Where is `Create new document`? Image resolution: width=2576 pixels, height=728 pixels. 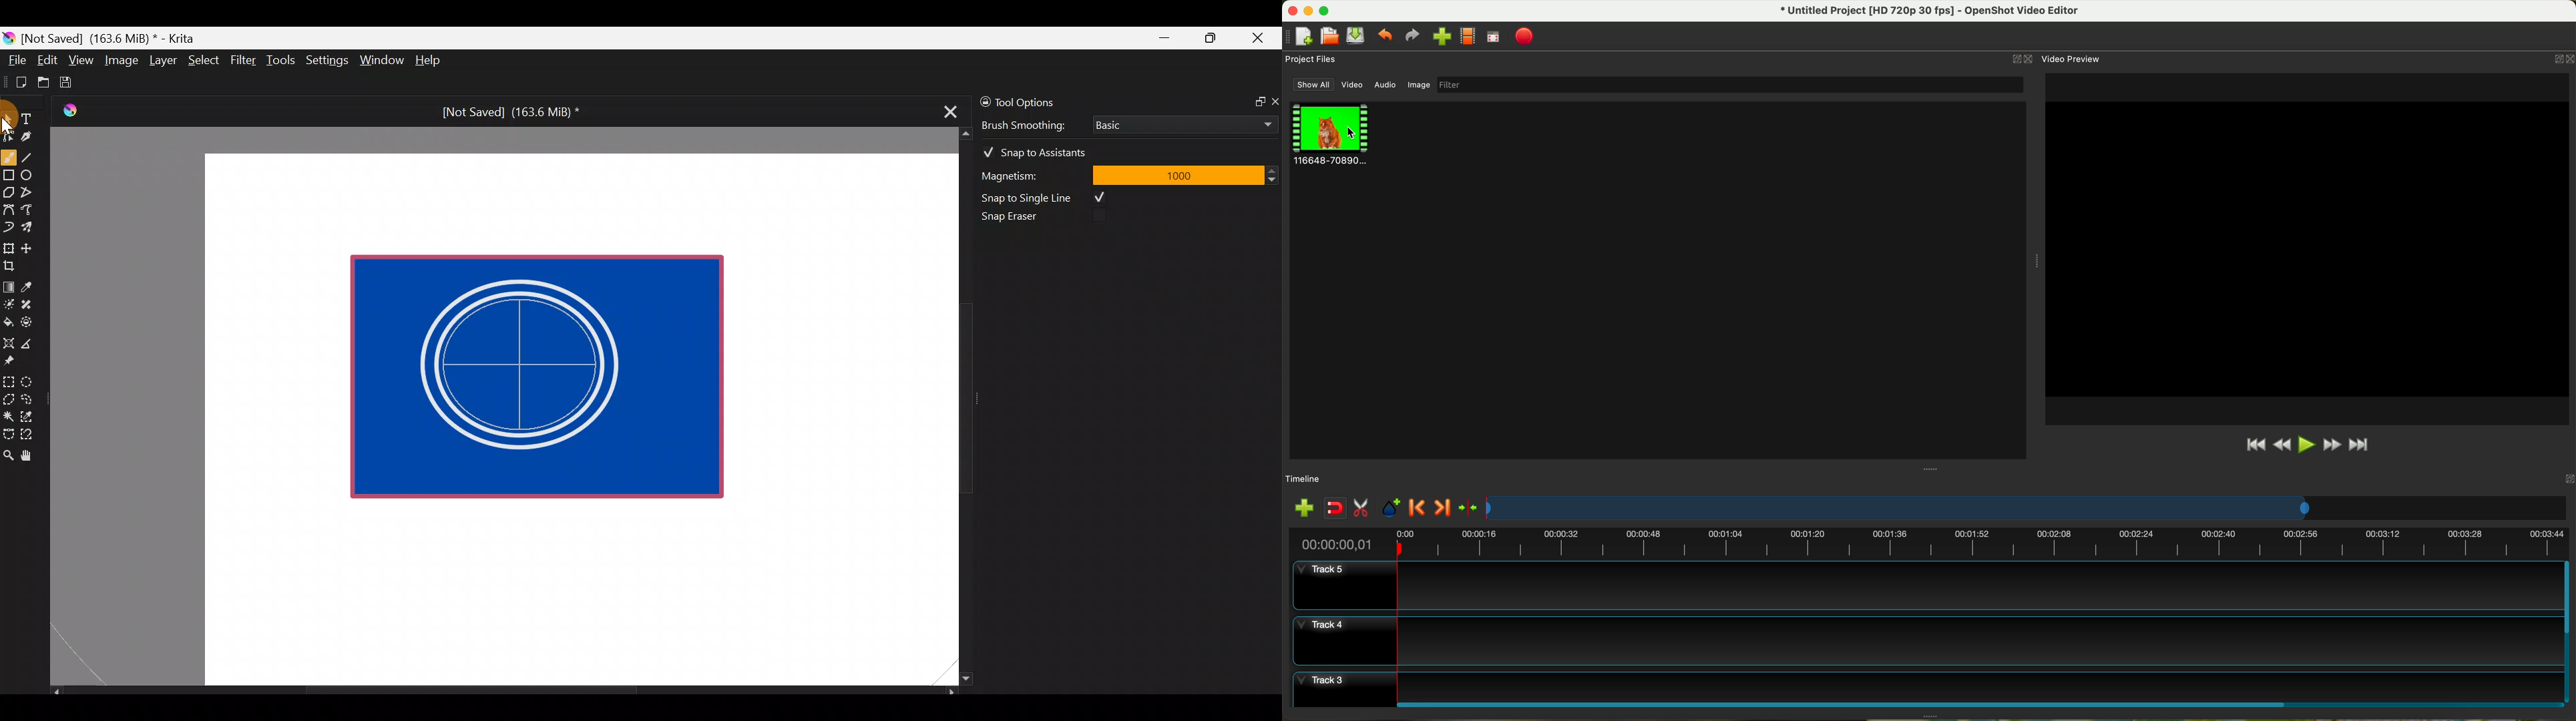 Create new document is located at coordinates (17, 82).